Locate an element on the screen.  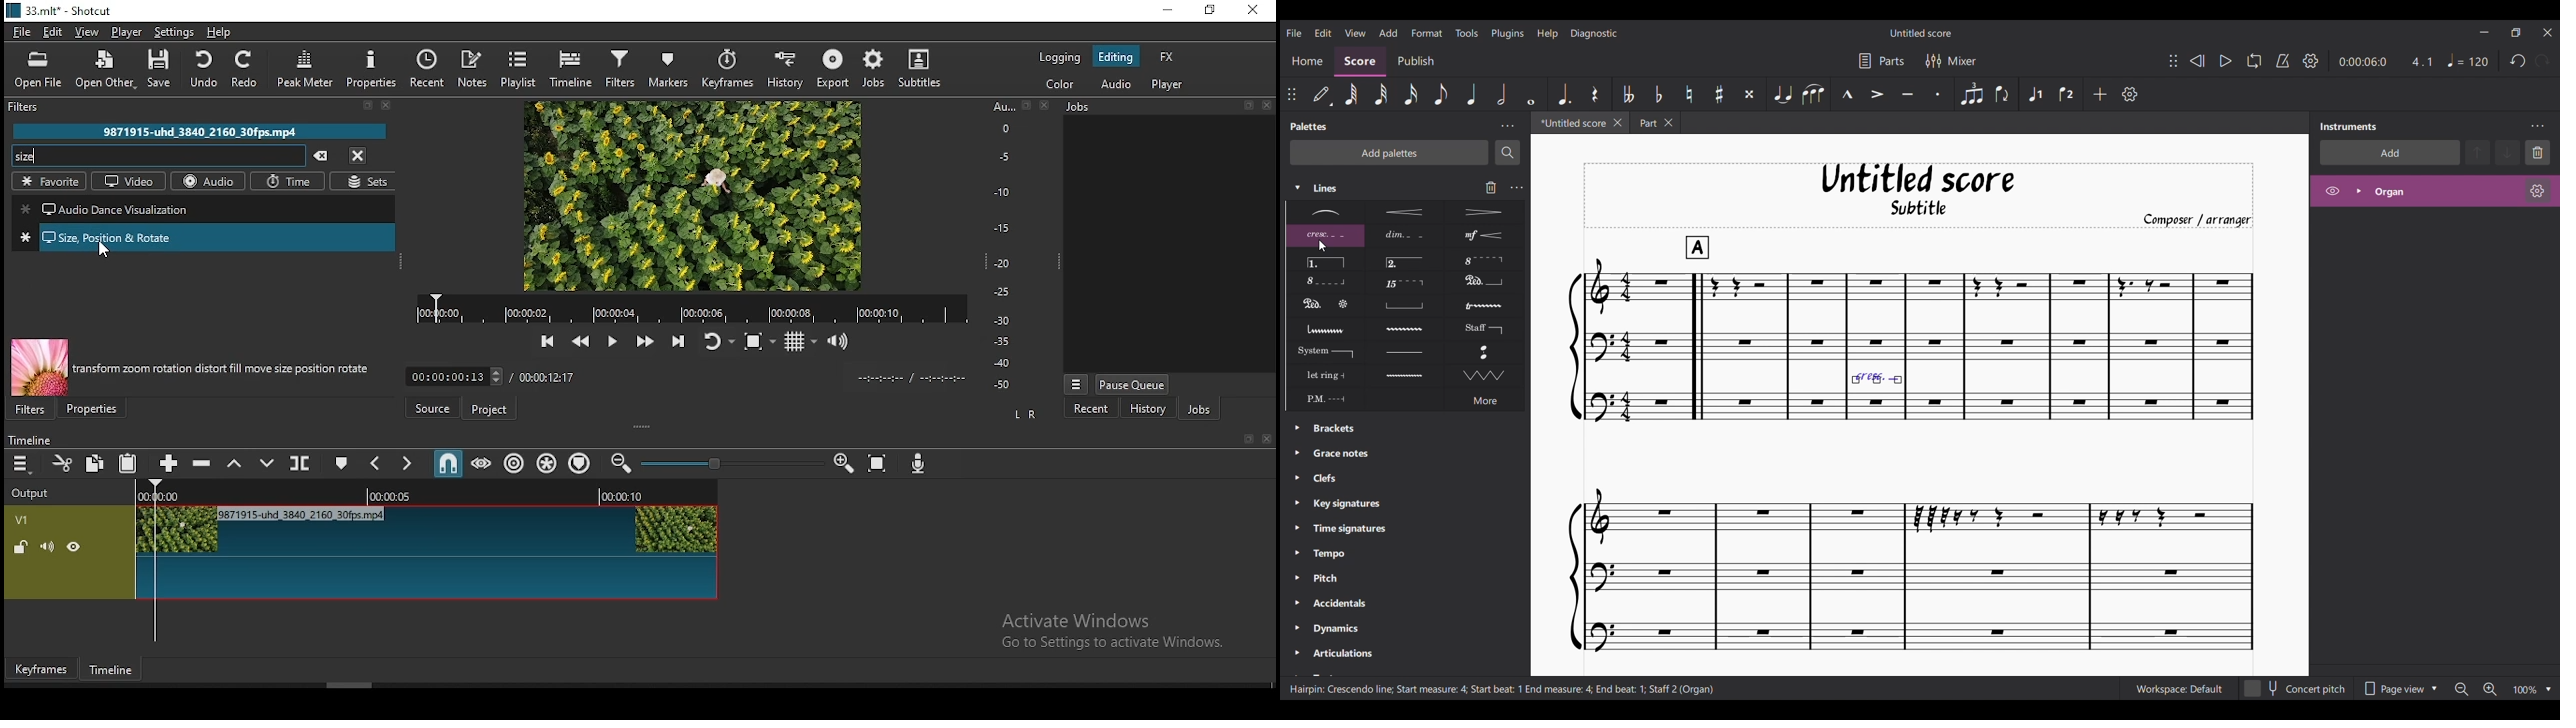
transform zoom rotation distort fill move size position rotate is located at coordinates (224, 369).